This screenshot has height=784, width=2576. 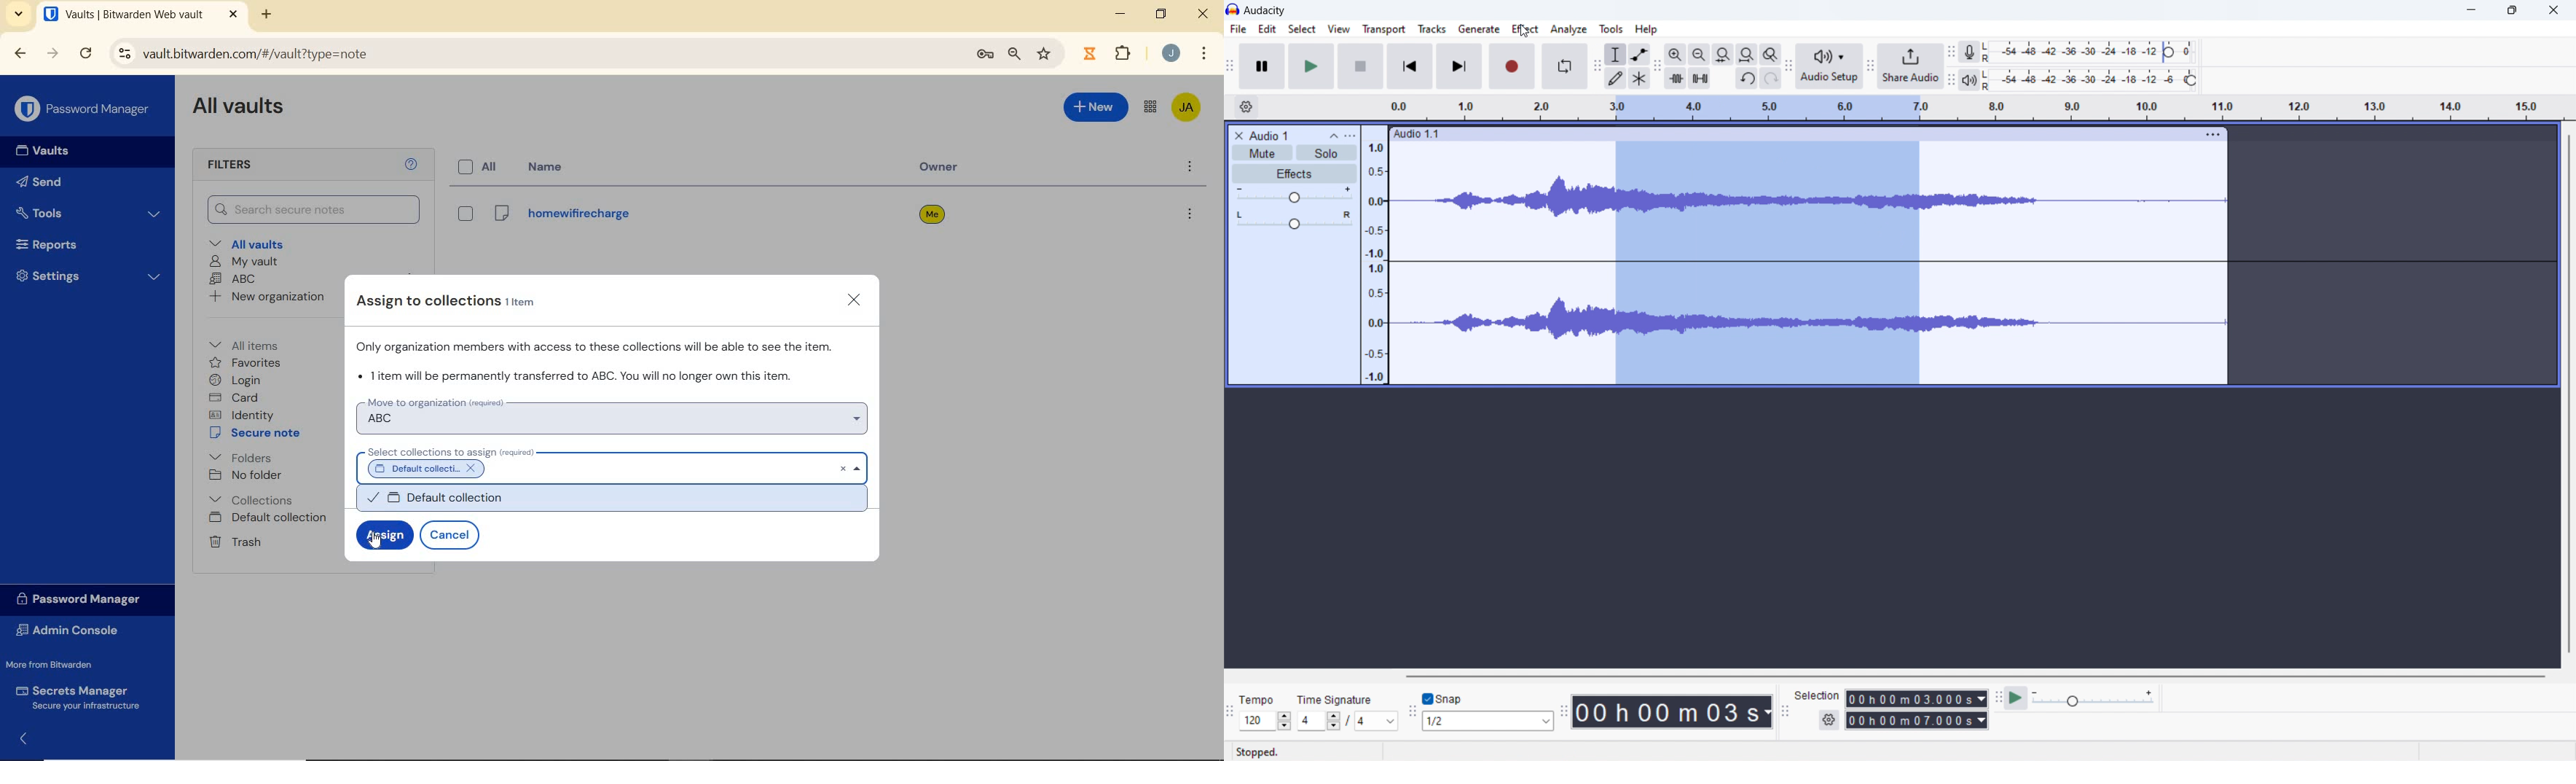 I want to click on Search Vault, so click(x=314, y=211).